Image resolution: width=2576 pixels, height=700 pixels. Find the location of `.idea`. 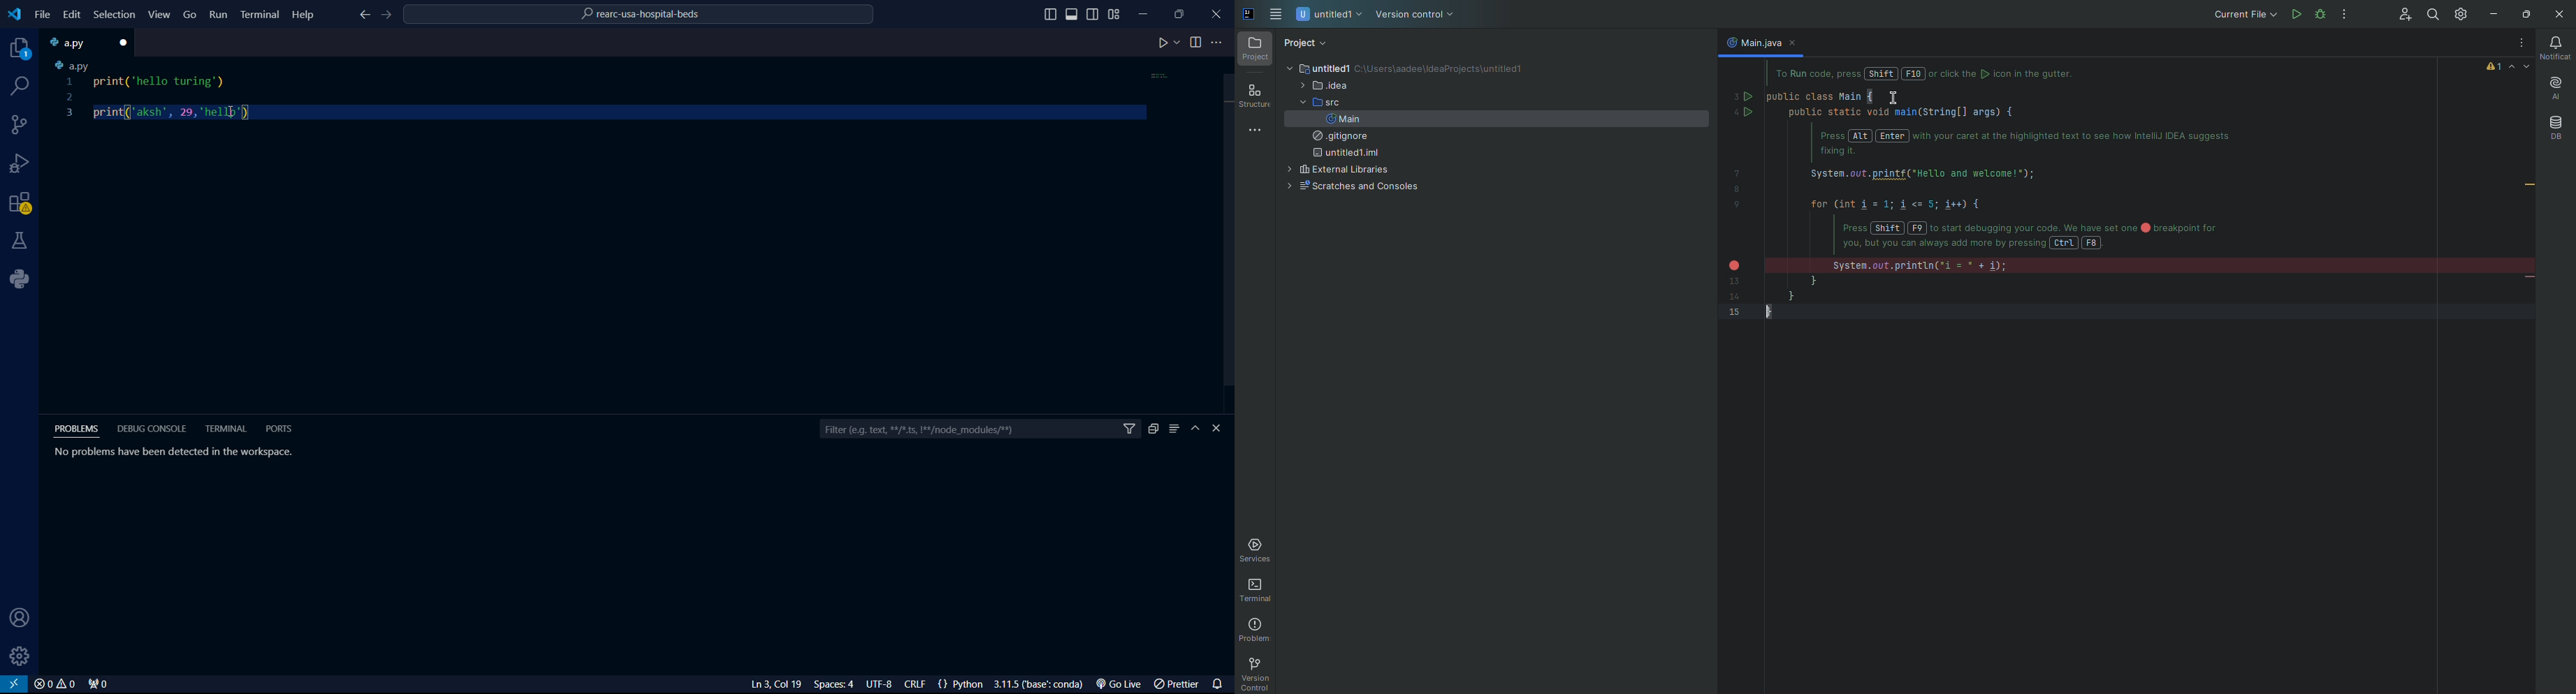

.idea is located at coordinates (1323, 87).